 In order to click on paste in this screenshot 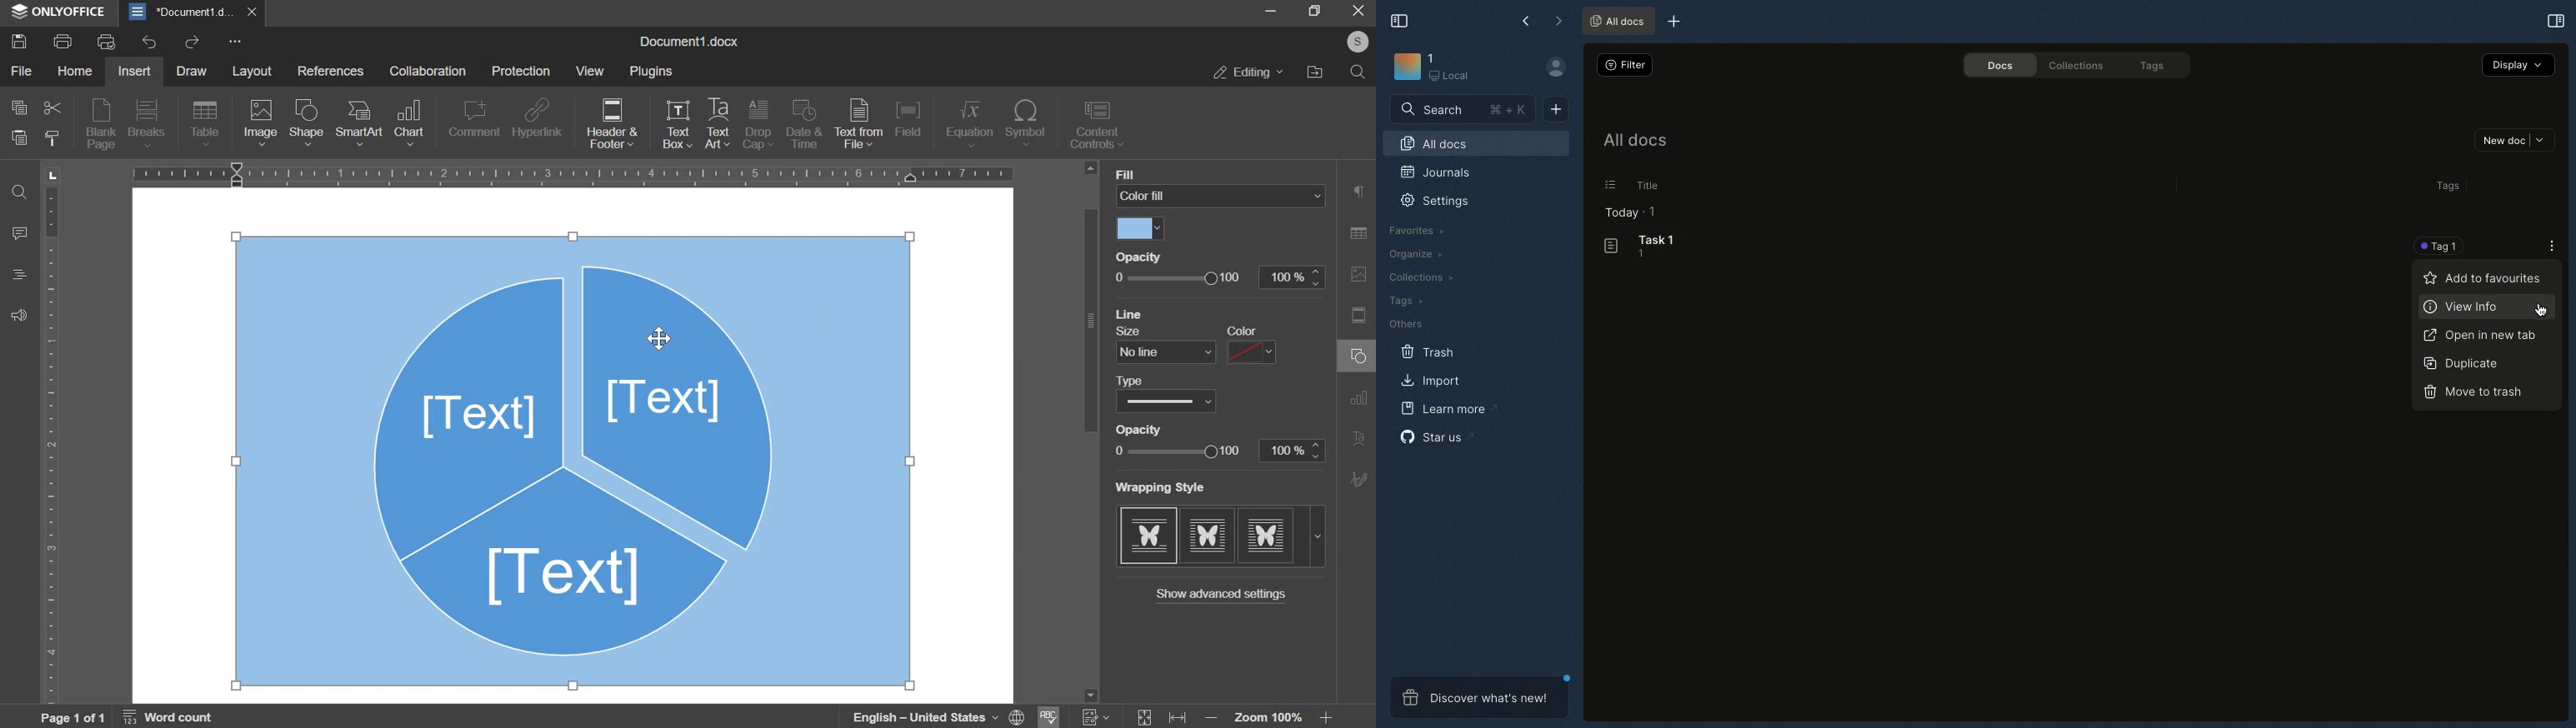, I will do `click(19, 141)`.